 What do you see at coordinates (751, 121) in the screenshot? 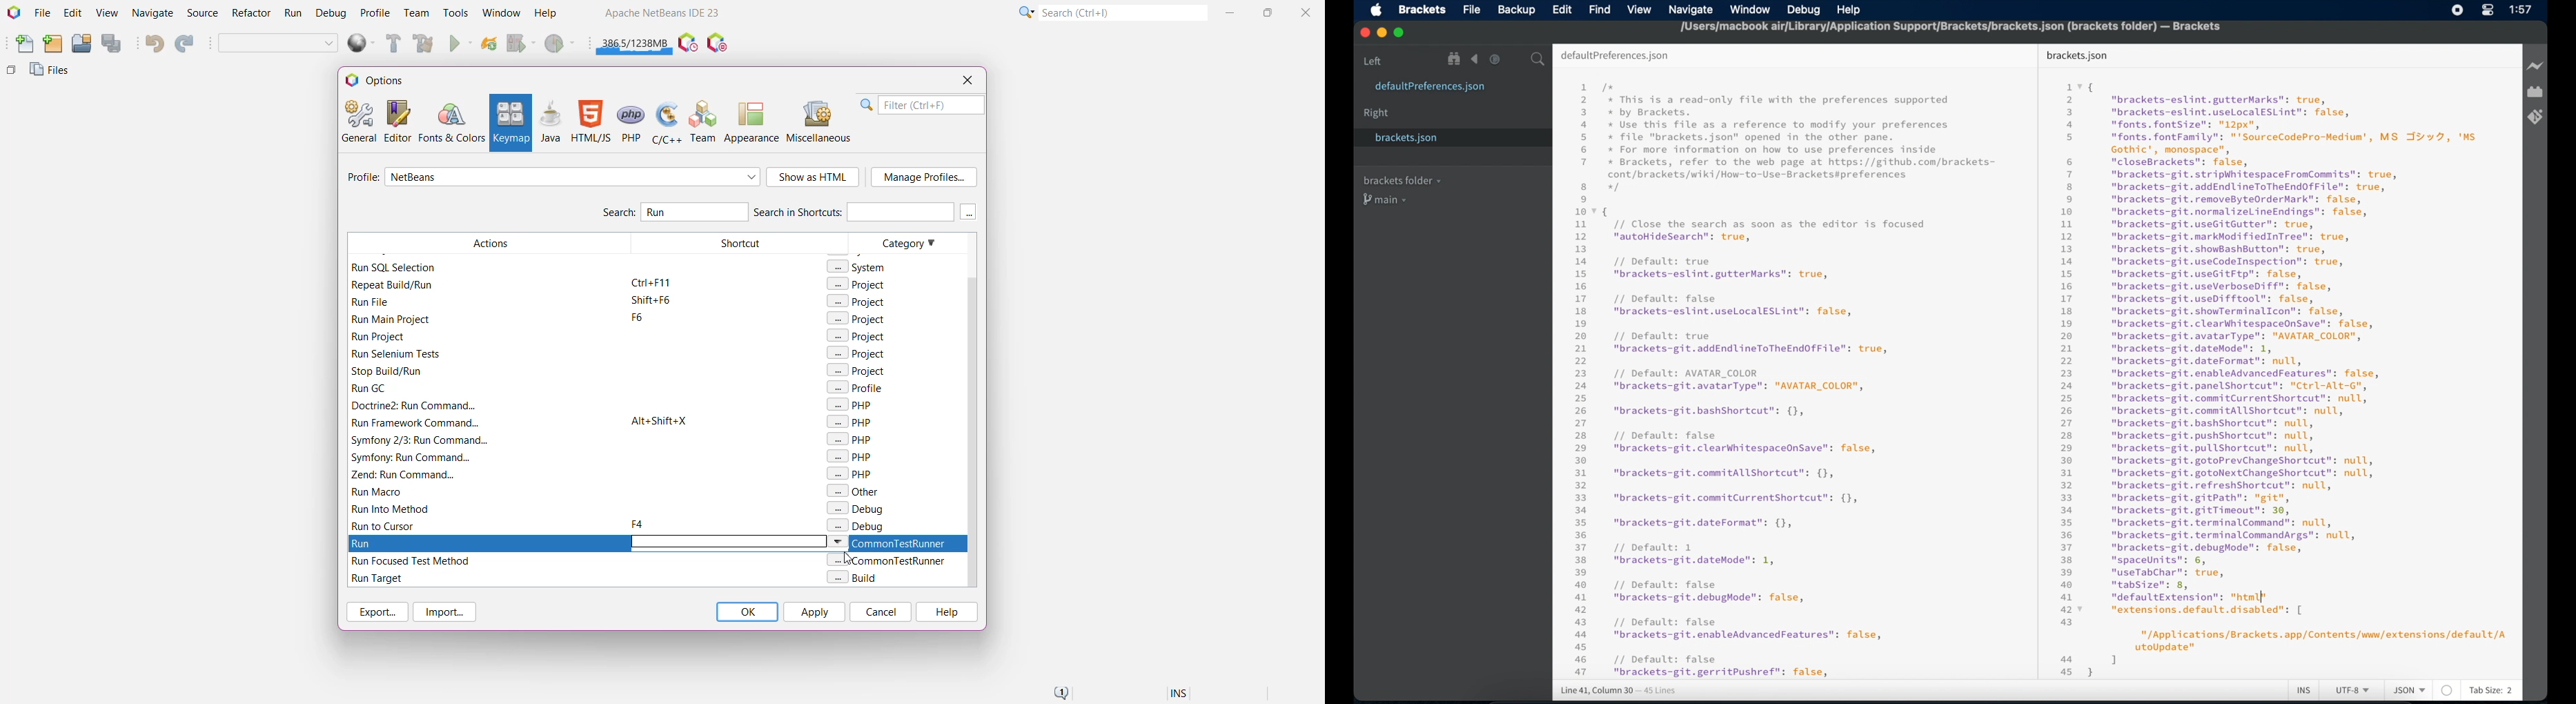
I see `Appearance` at bounding box center [751, 121].